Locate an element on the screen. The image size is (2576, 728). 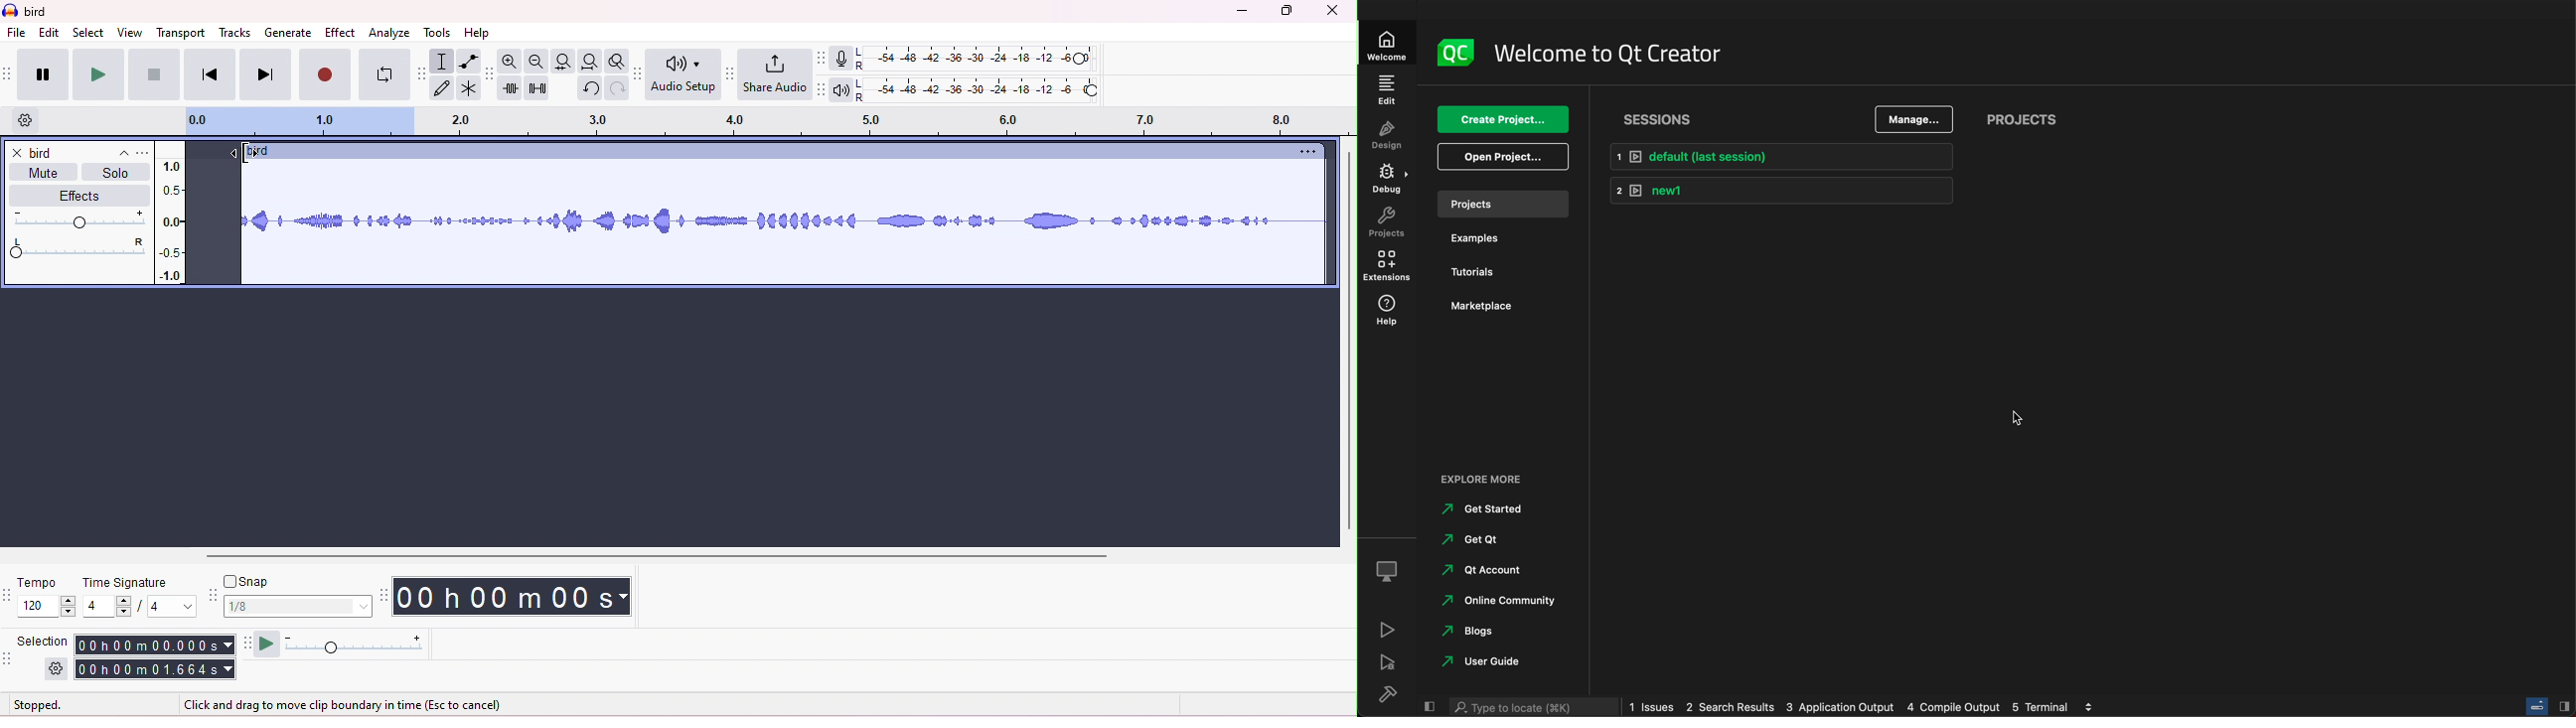
select tempo is located at coordinates (50, 609).